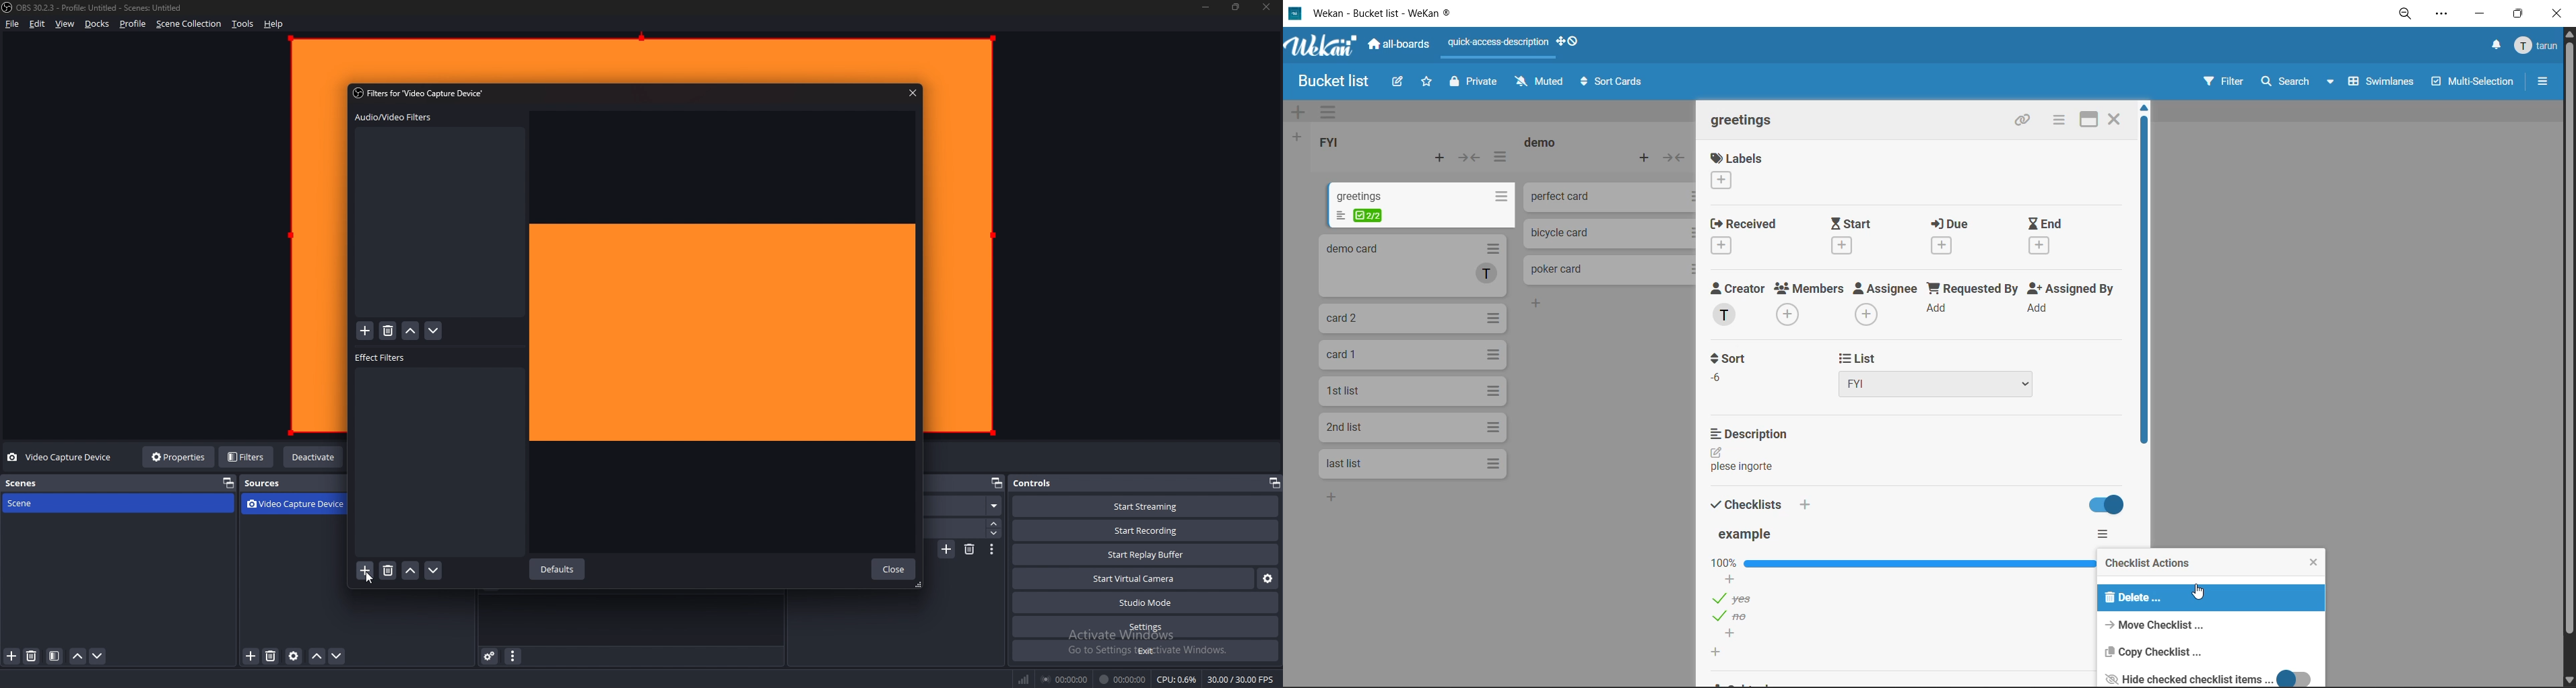 The width and height of the screenshot is (2576, 700). Describe the element at coordinates (1725, 652) in the screenshot. I see `add new checklist` at that location.